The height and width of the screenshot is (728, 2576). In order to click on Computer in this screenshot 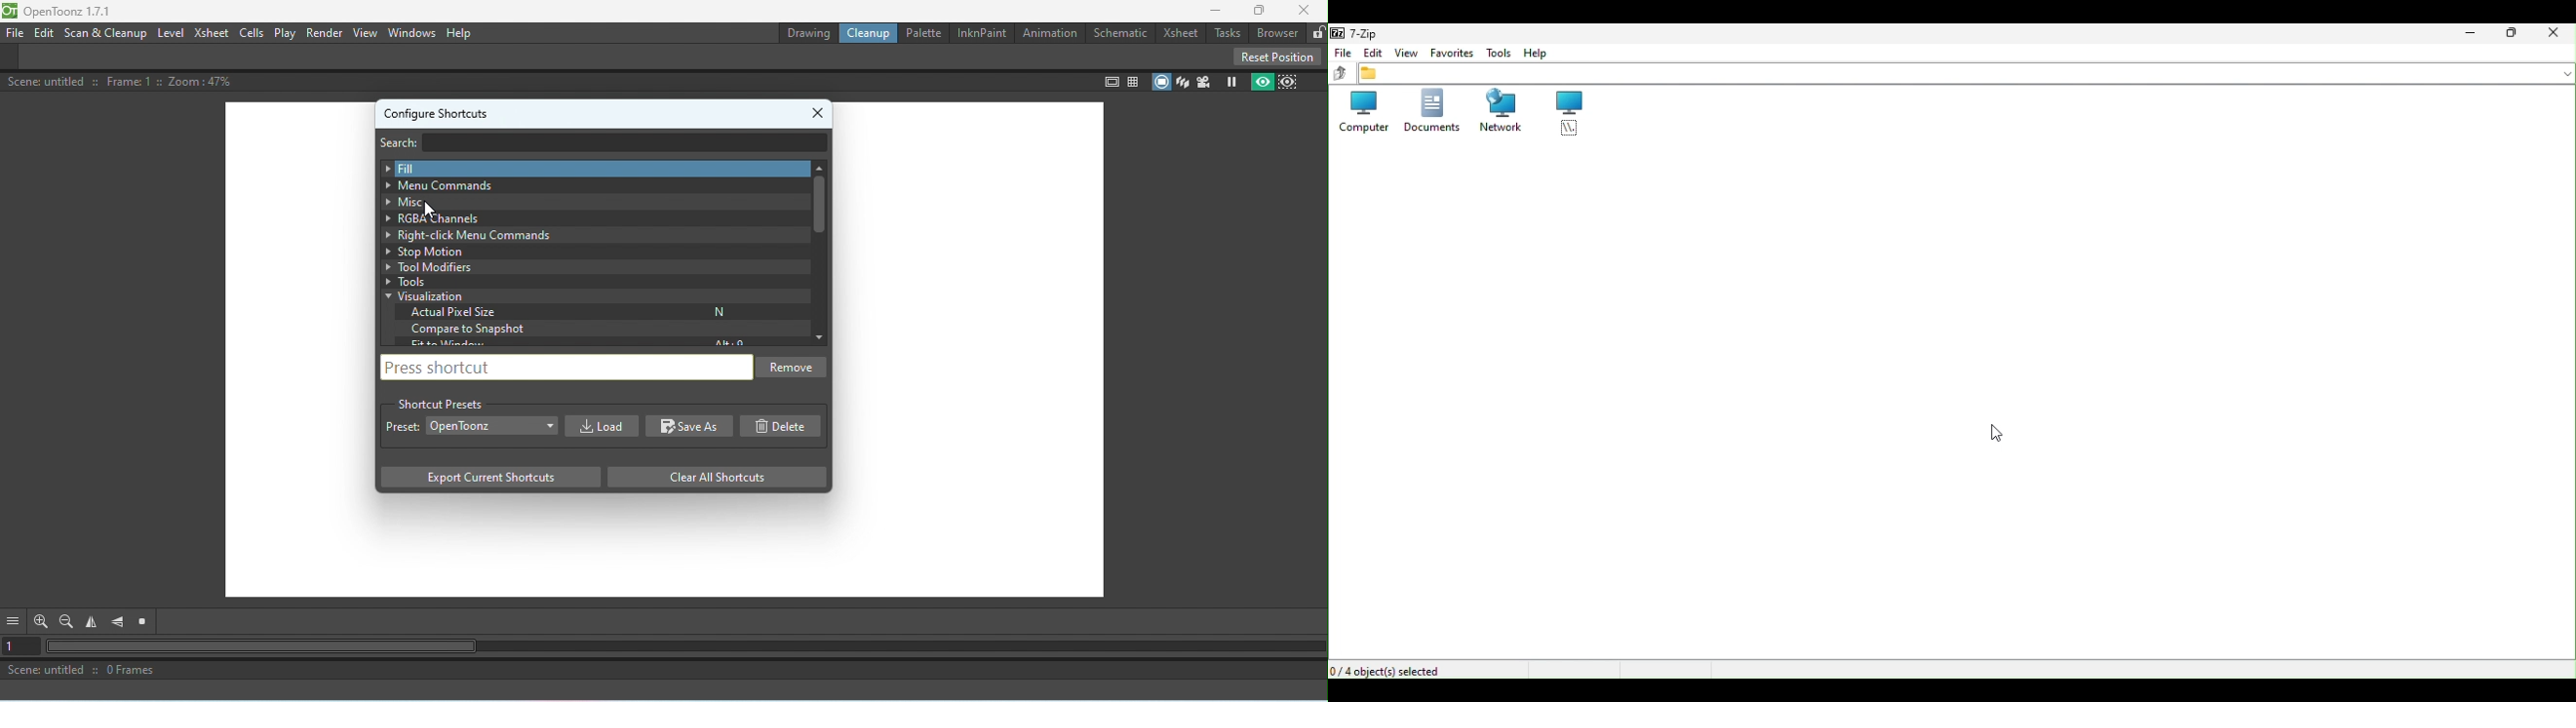, I will do `click(1357, 112)`.